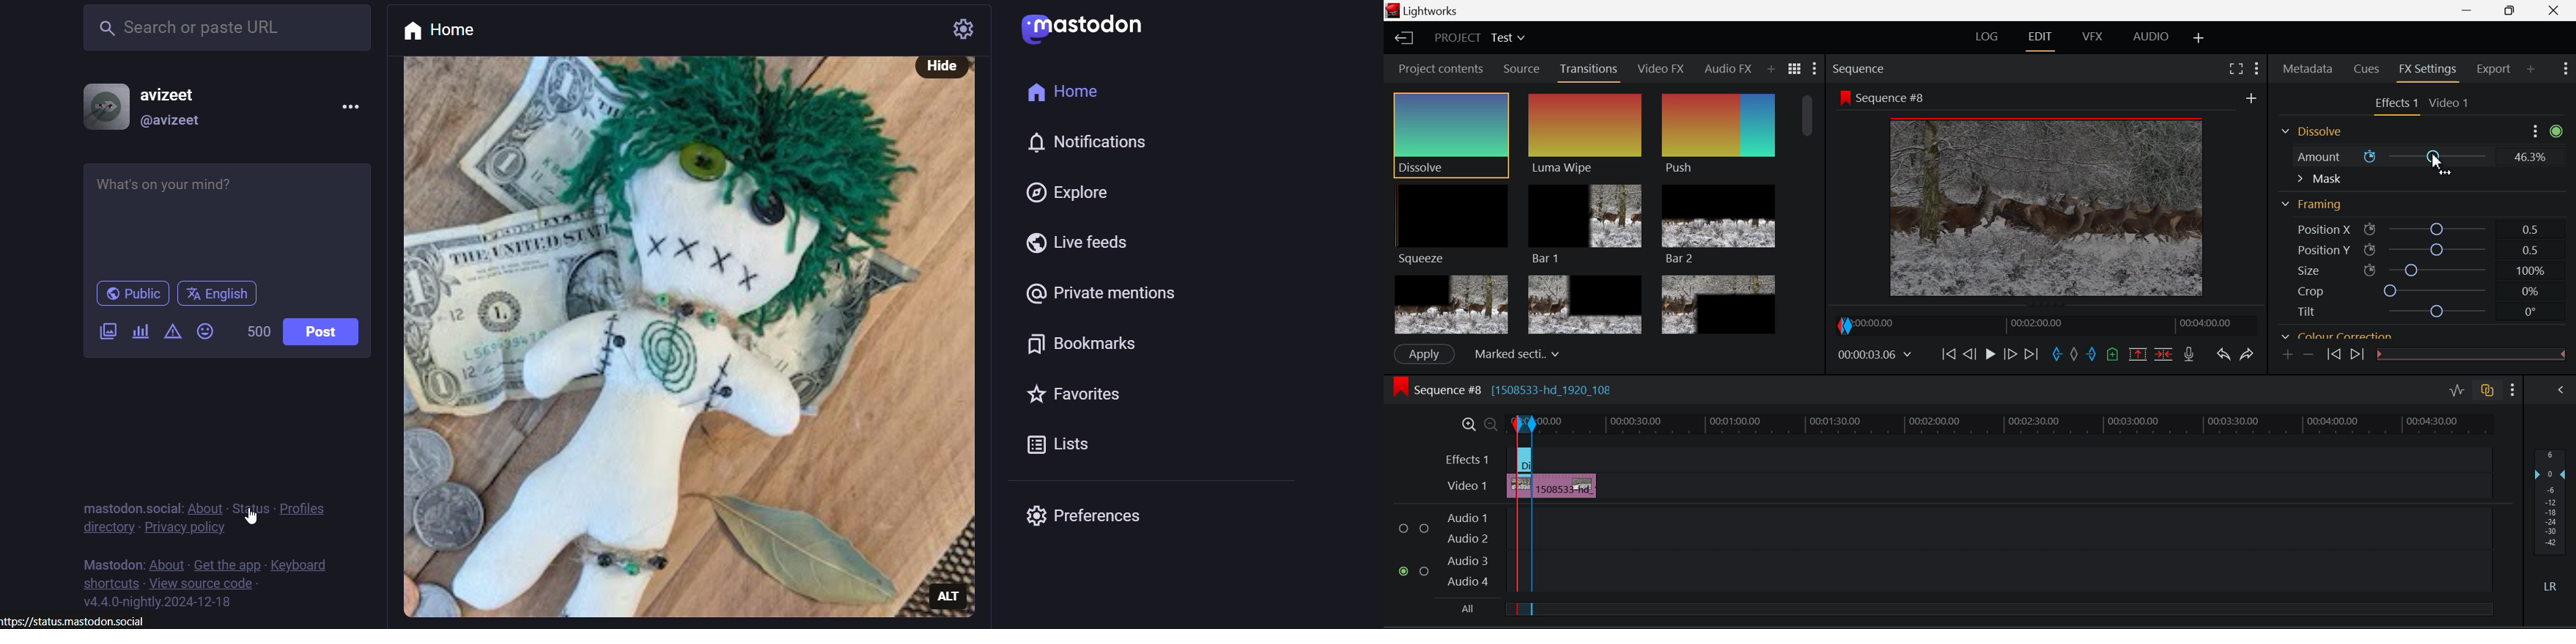 The width and height of the screenshot is (2576, 644). What do you see at coordinates (652, 337) in the screenshot?
I see `post with picture` at bounding box center [652, 337].